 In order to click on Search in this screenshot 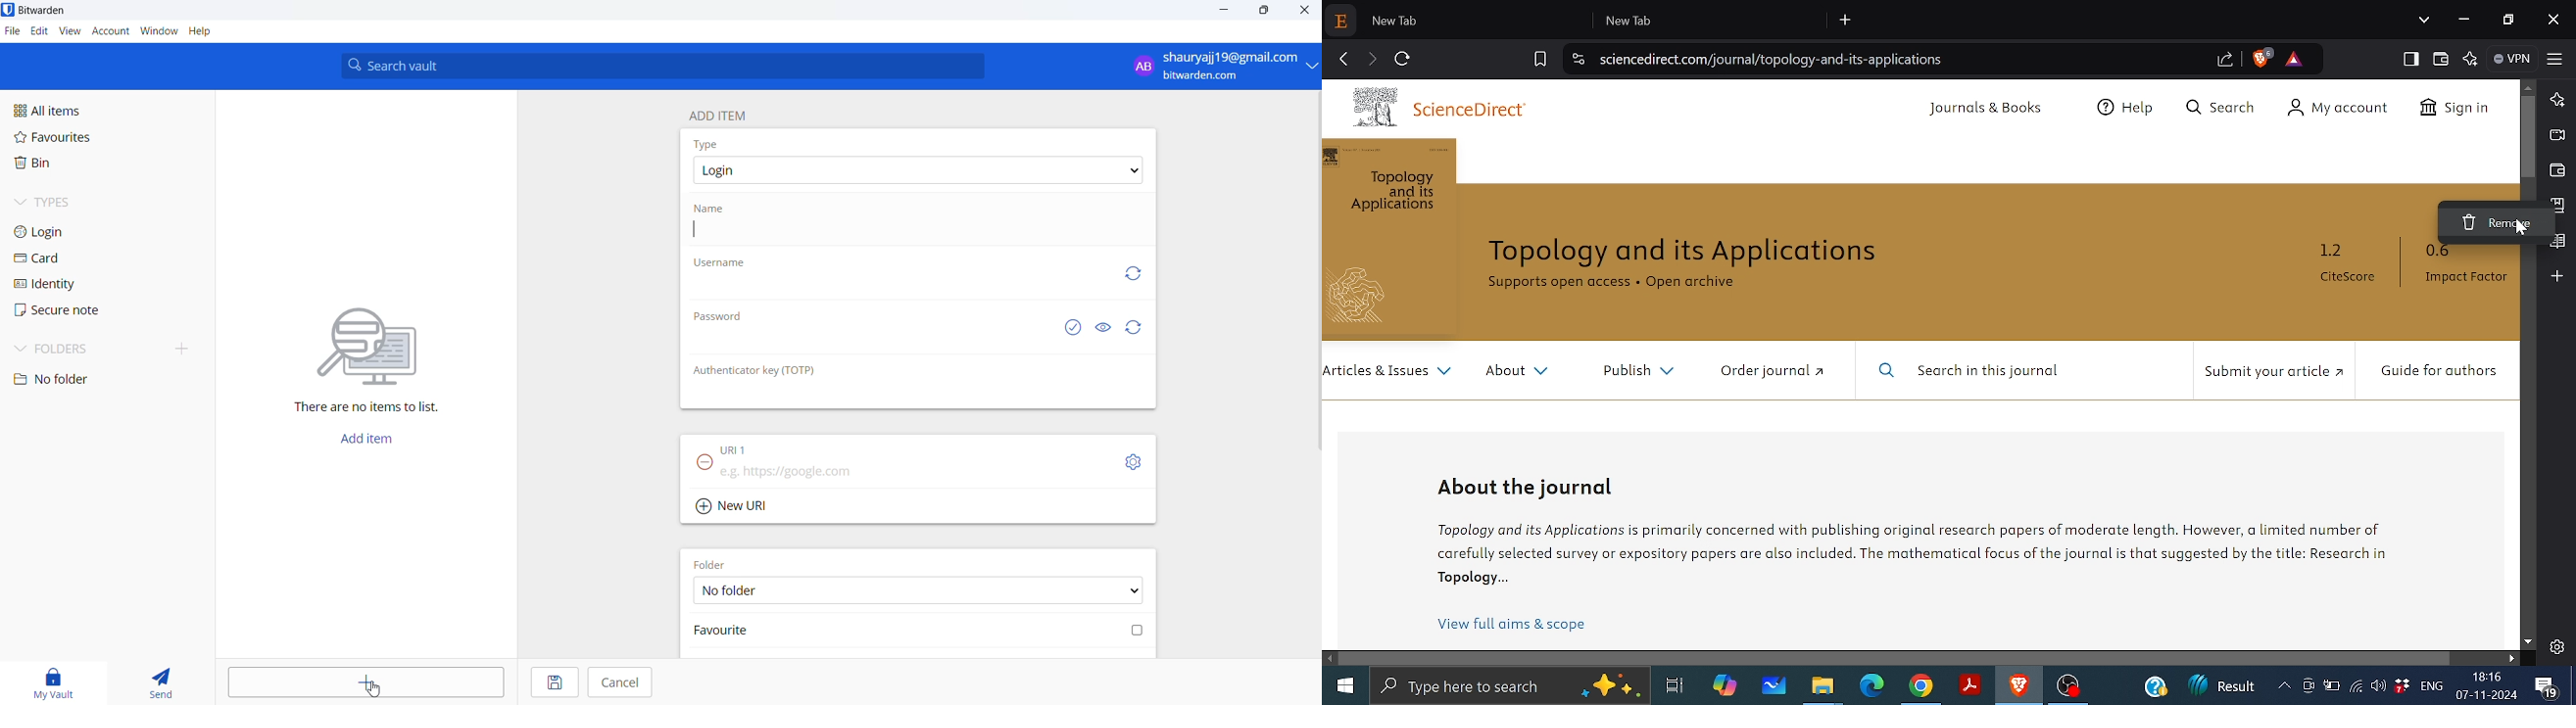, I will do `click(2217, 110)`.